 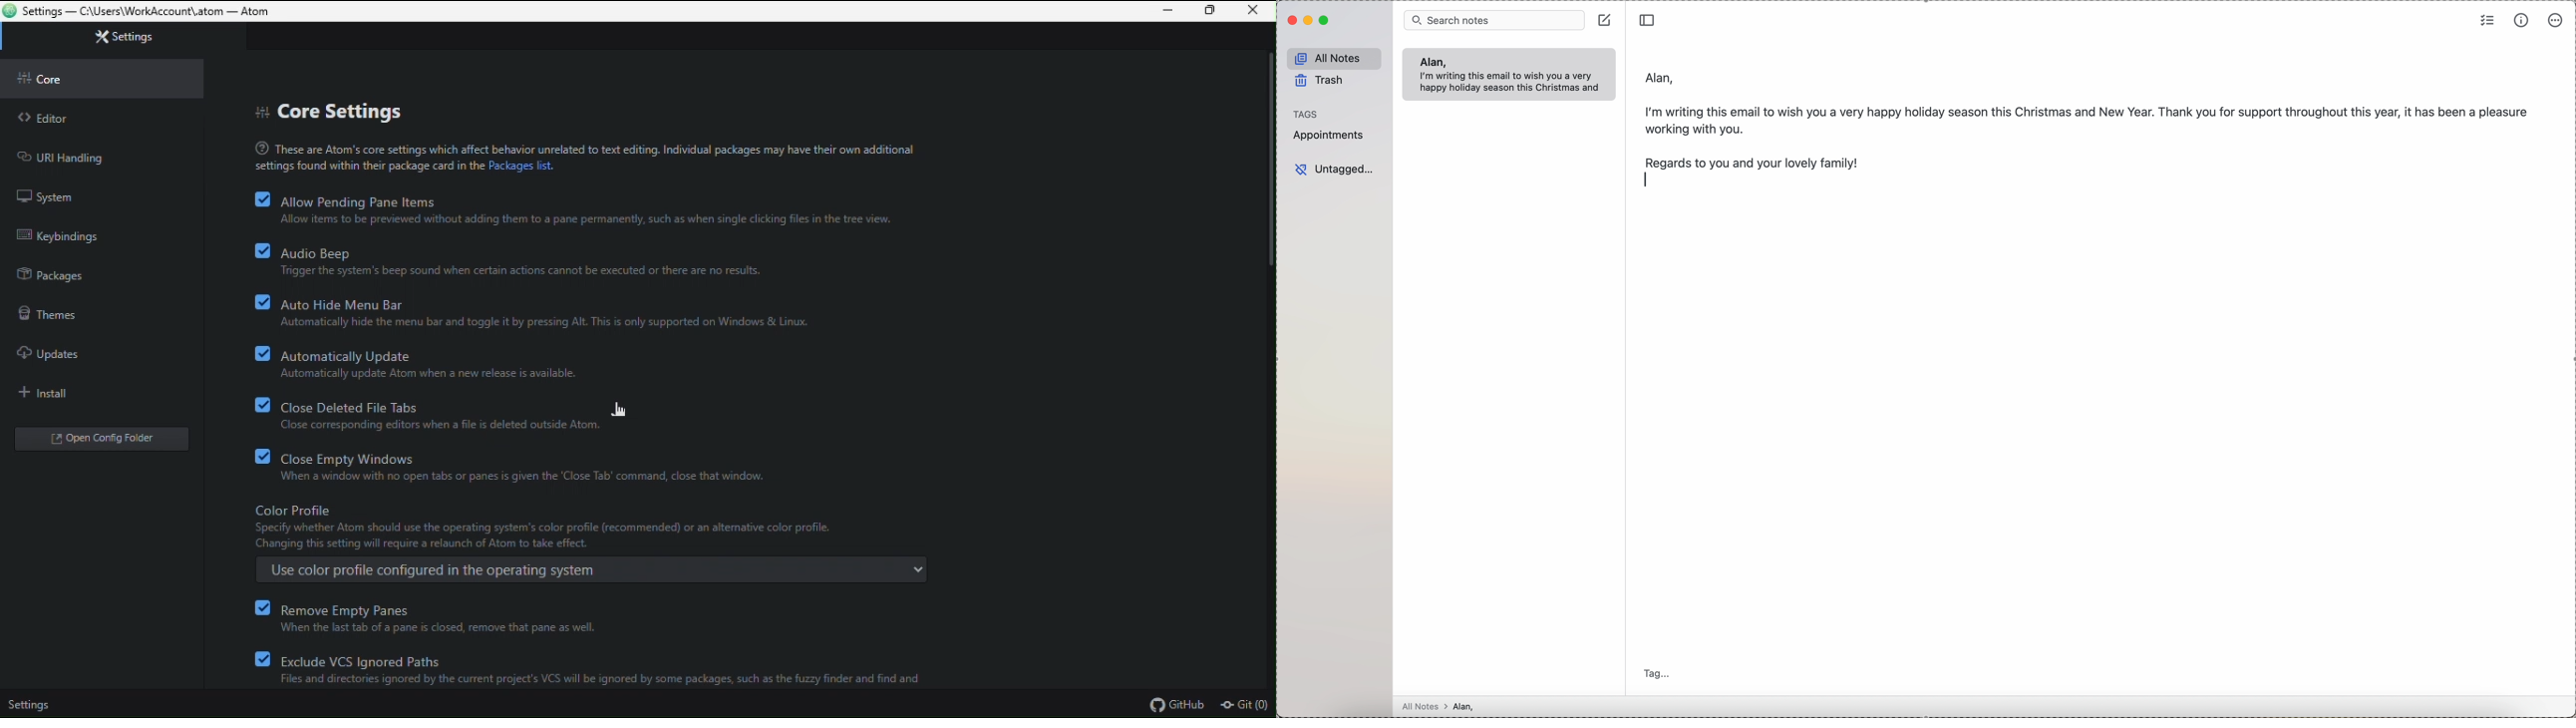 What do you see at coordinates (463, 413) in the screenshot?
I see `Close deleted file tabs` at bounding box center [463, 413].